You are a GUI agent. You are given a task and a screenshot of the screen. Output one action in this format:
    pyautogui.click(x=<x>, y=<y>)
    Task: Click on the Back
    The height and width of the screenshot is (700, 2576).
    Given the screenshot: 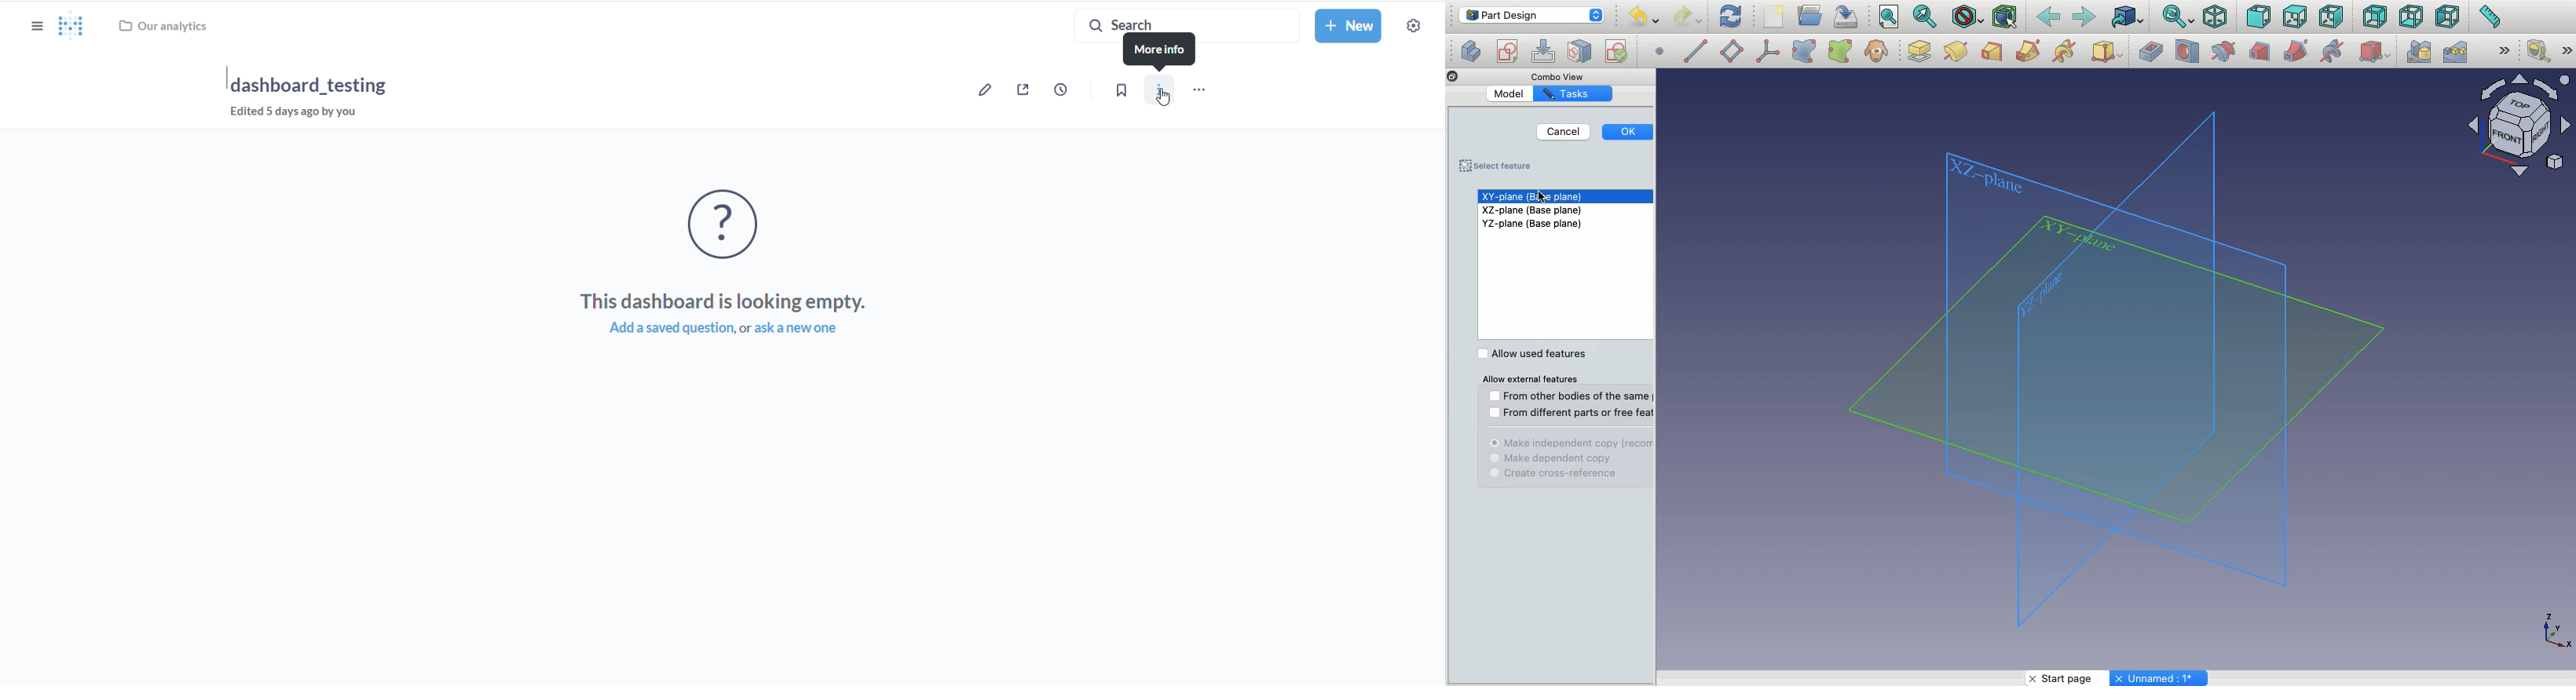 What is the action you would take?
    pyautogui.click(x=2049, y=17)
    